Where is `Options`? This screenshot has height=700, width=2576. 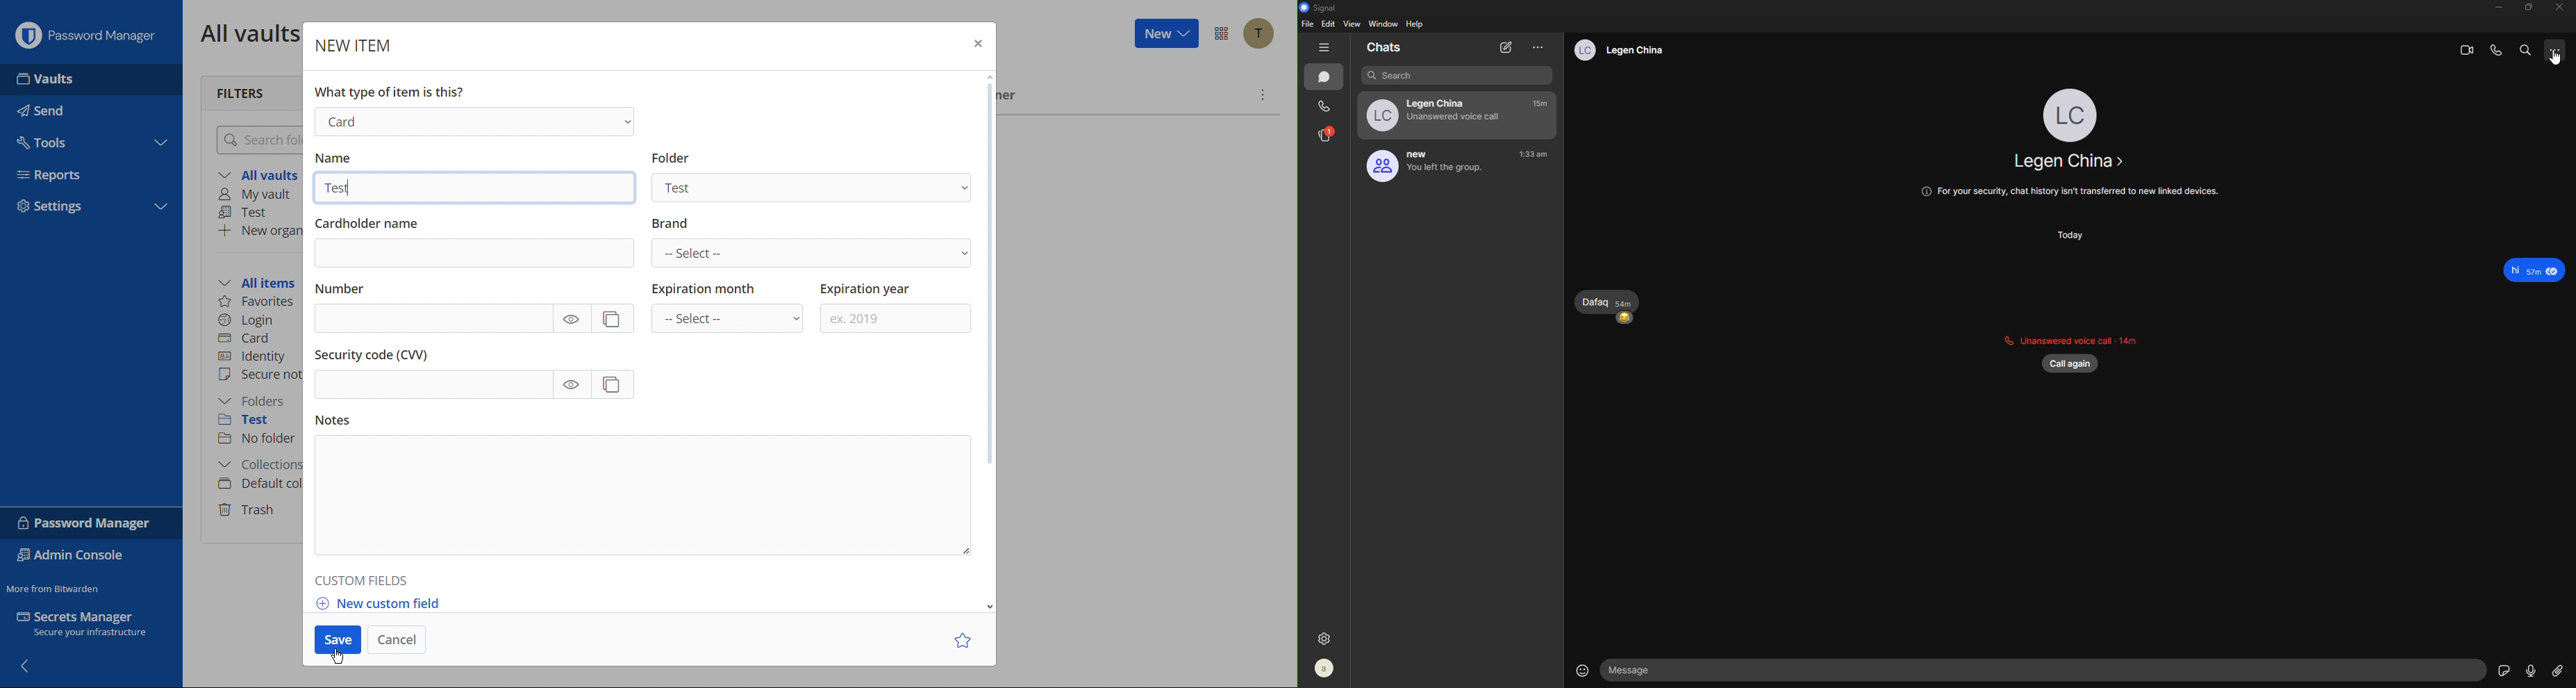 Options is located at coordinates (1220, 32).